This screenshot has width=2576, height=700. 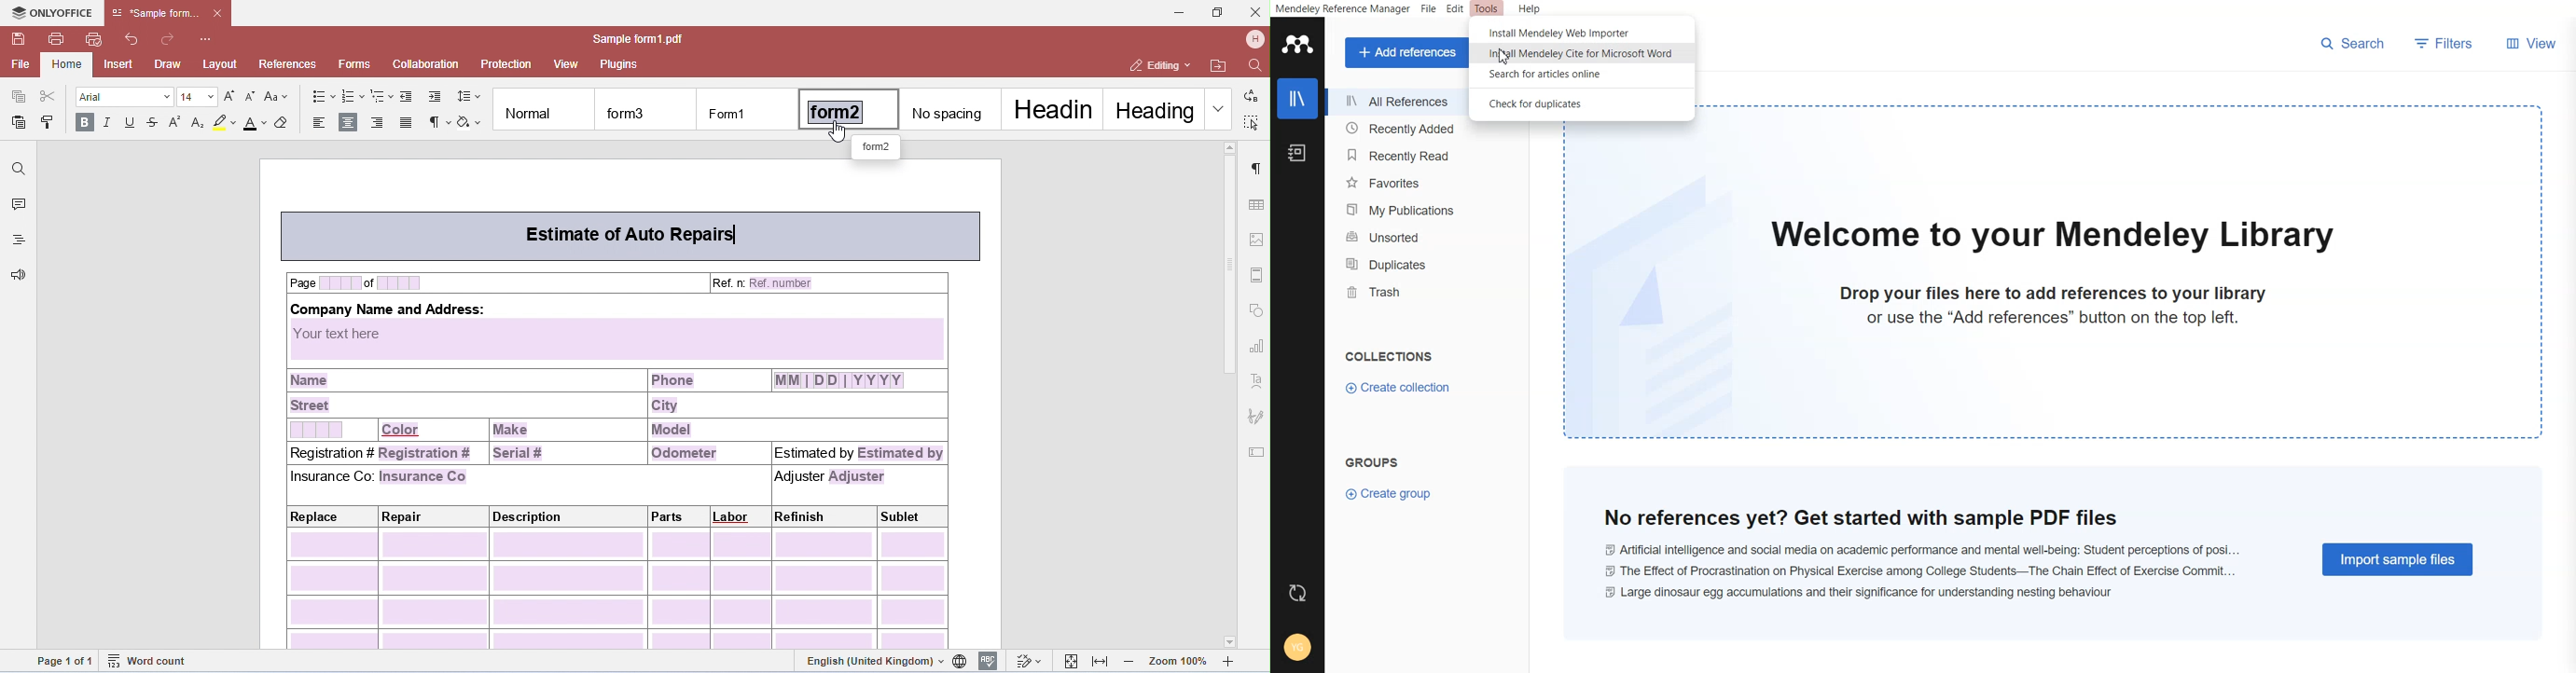 I want to click on Filters, so click(x=2446, y=45).